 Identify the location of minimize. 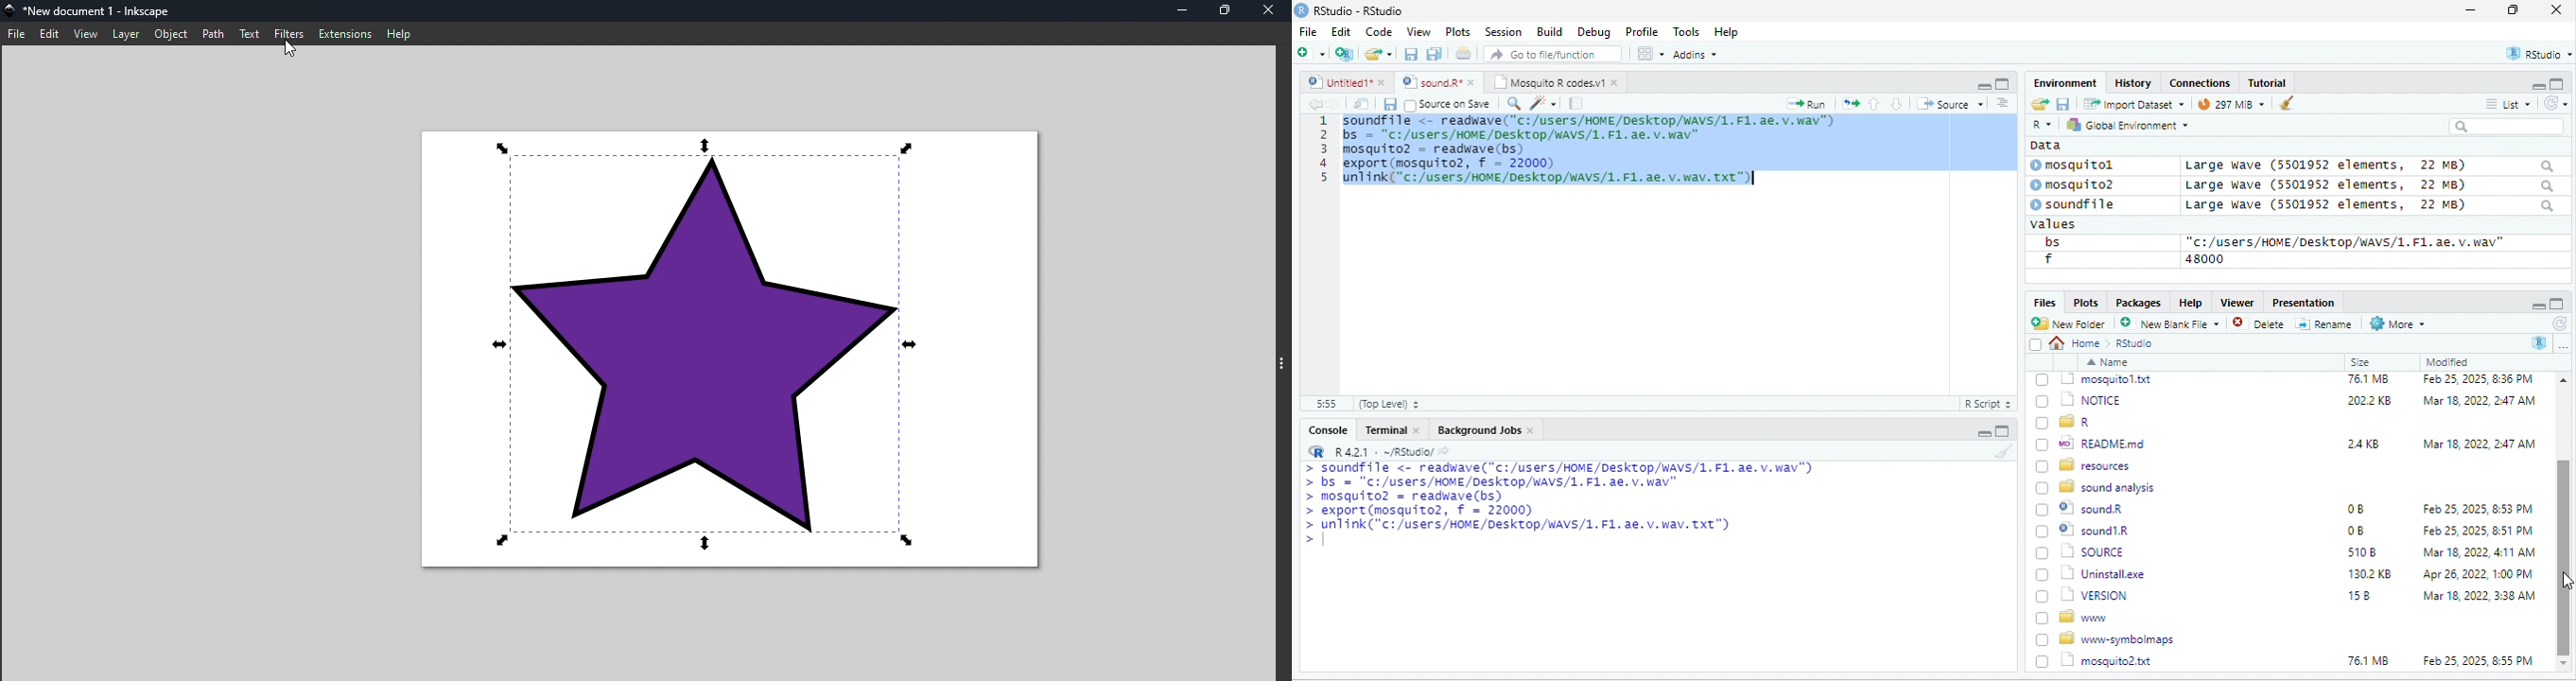
(1981, 434).